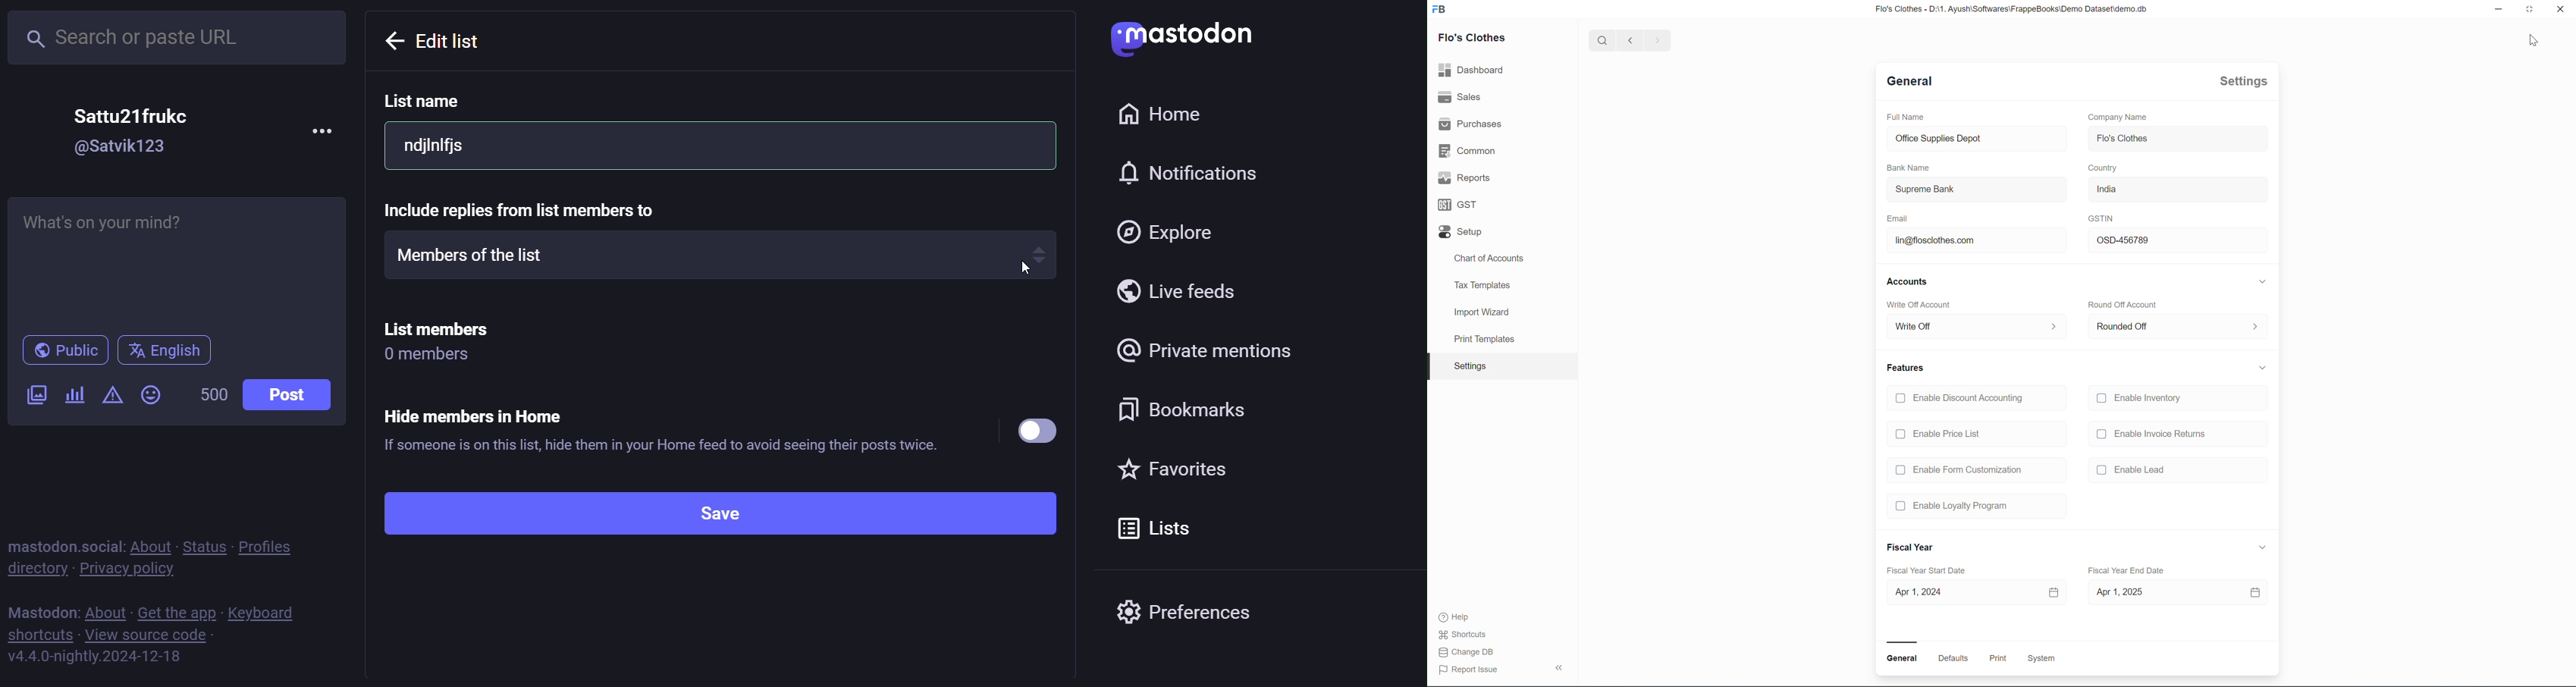 Image resolution: width=2576 pixels, height=700 pixels. I want to click on Mastodon, so click(1188, 36).